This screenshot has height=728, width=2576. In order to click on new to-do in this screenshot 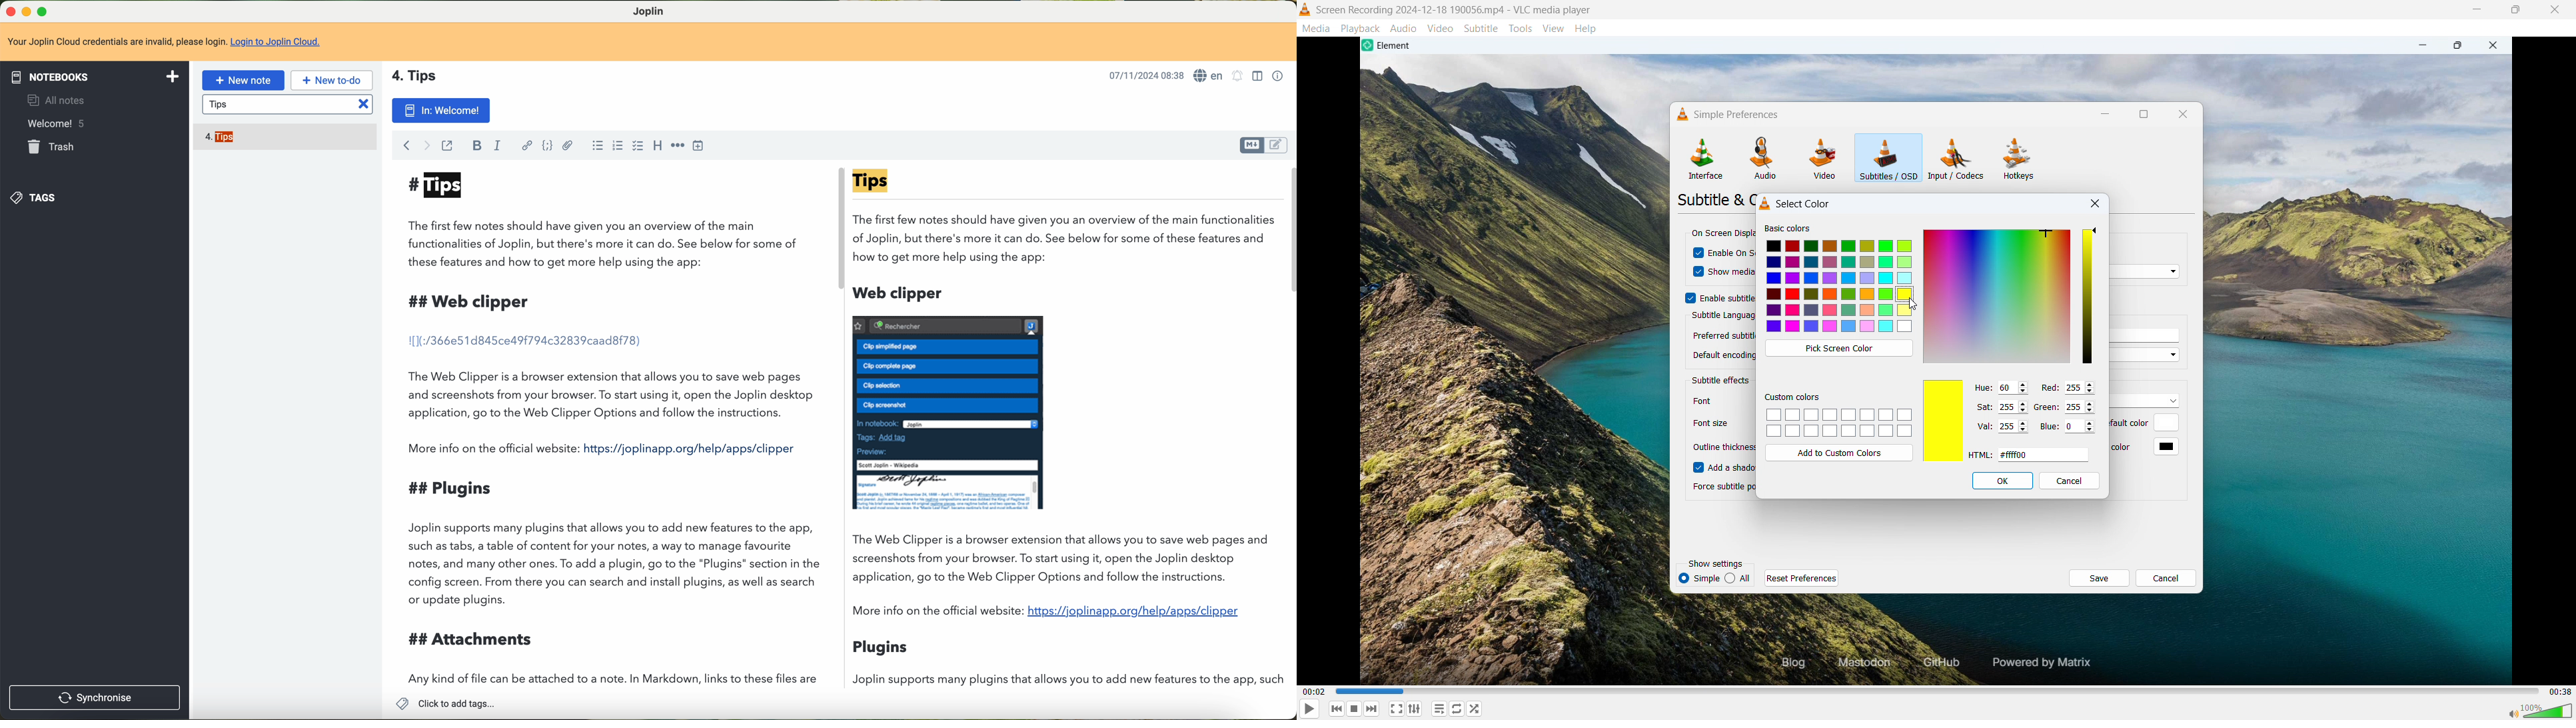, I will do `click(332, 81)`.